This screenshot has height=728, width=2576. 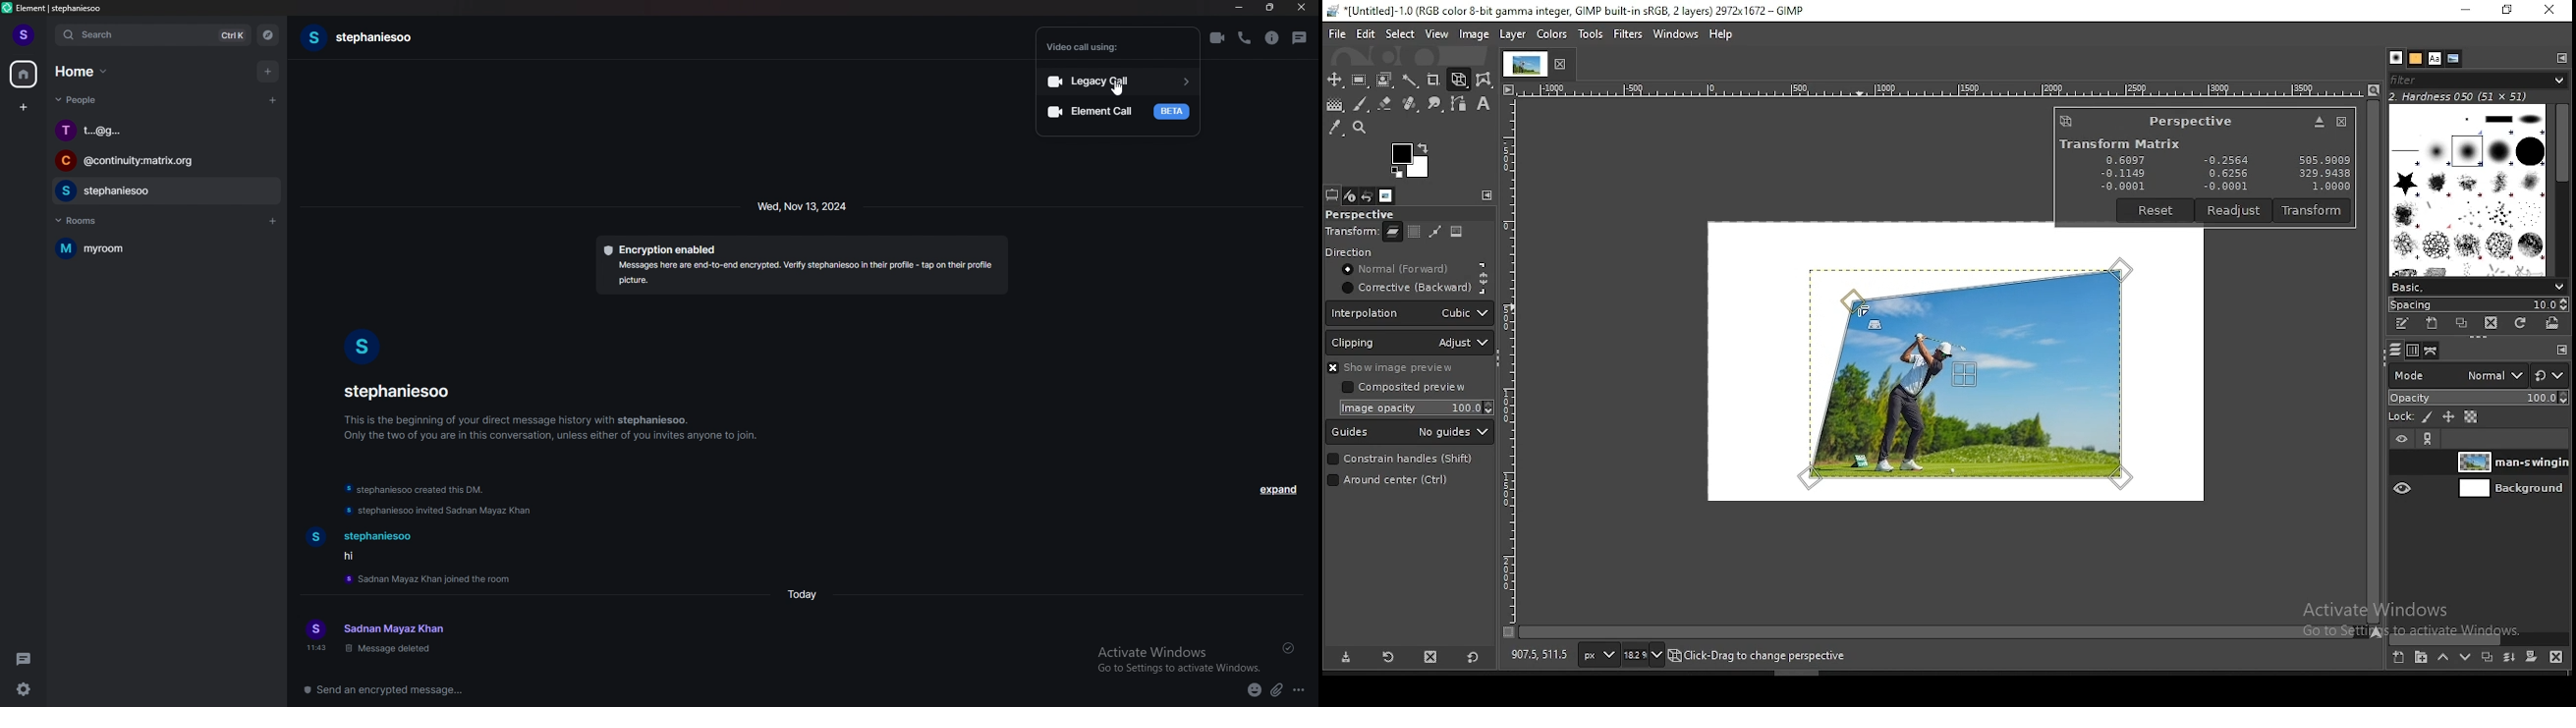 What do you see at coordinates (1539, 656) in the screenshot?
I see `649.0, 324.5` at bounding box center [1539, 656].